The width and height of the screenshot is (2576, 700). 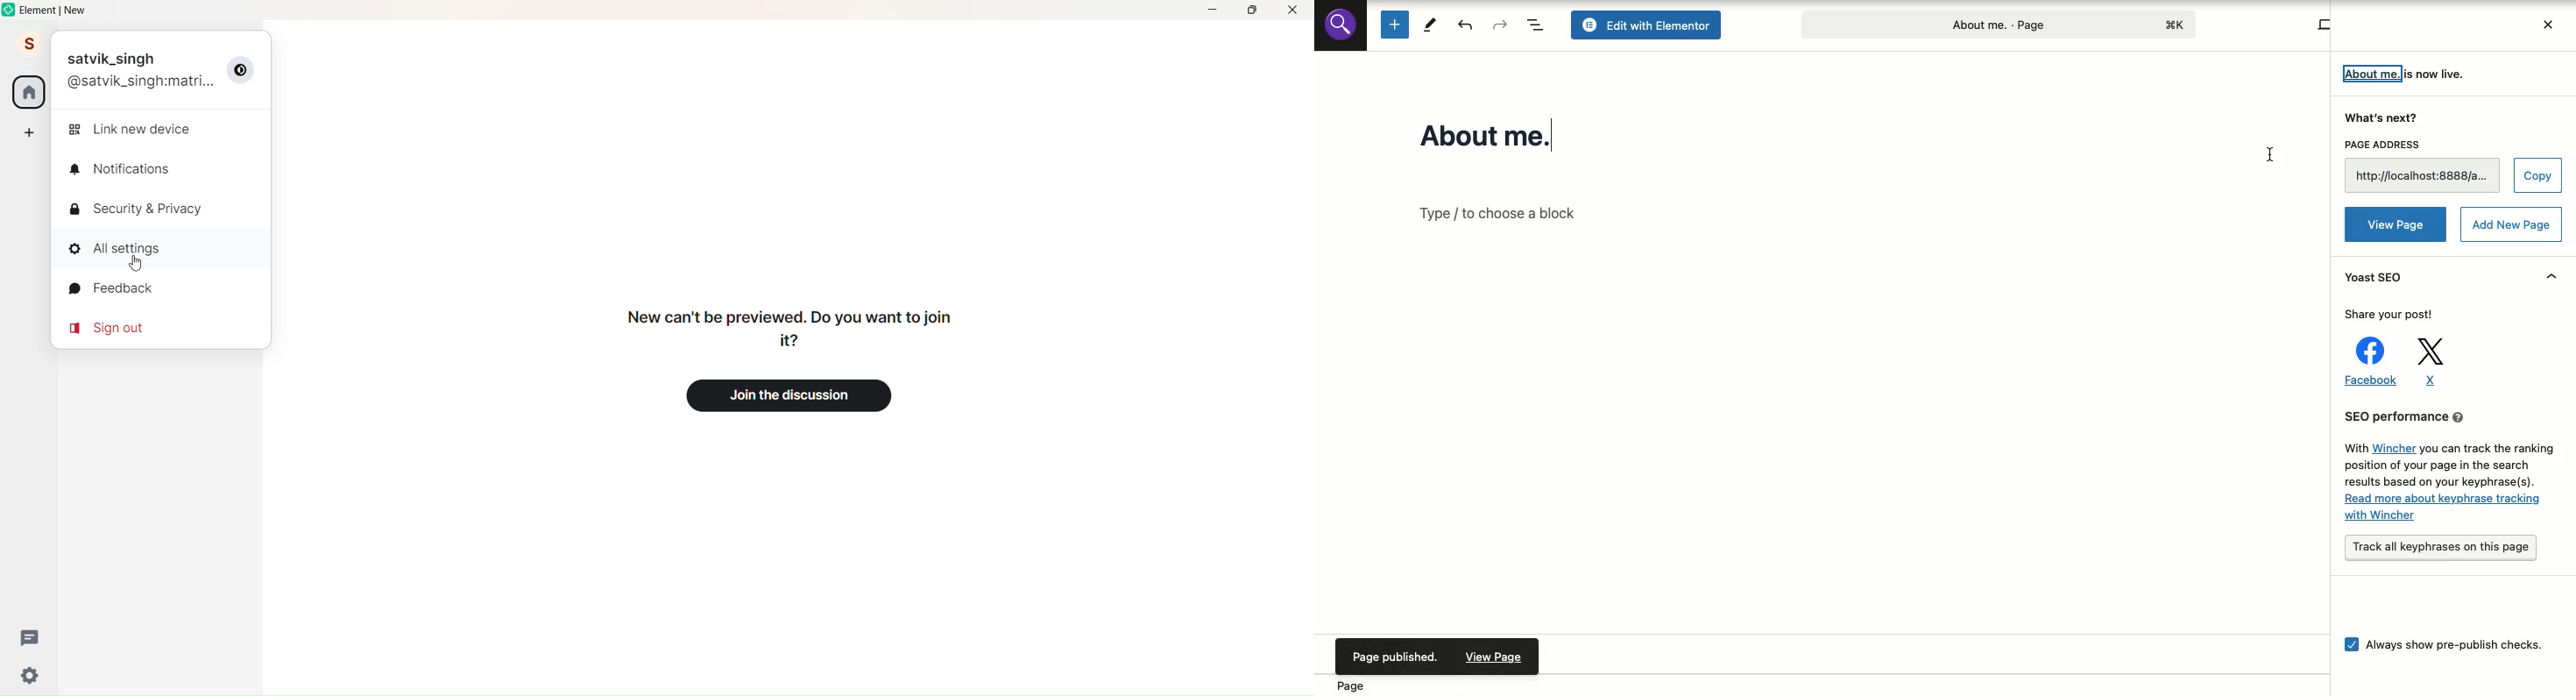 What do you see at coordinates (2421, 146) in the screenshot?
I see `Page address` at bounding box center [2421, 146].